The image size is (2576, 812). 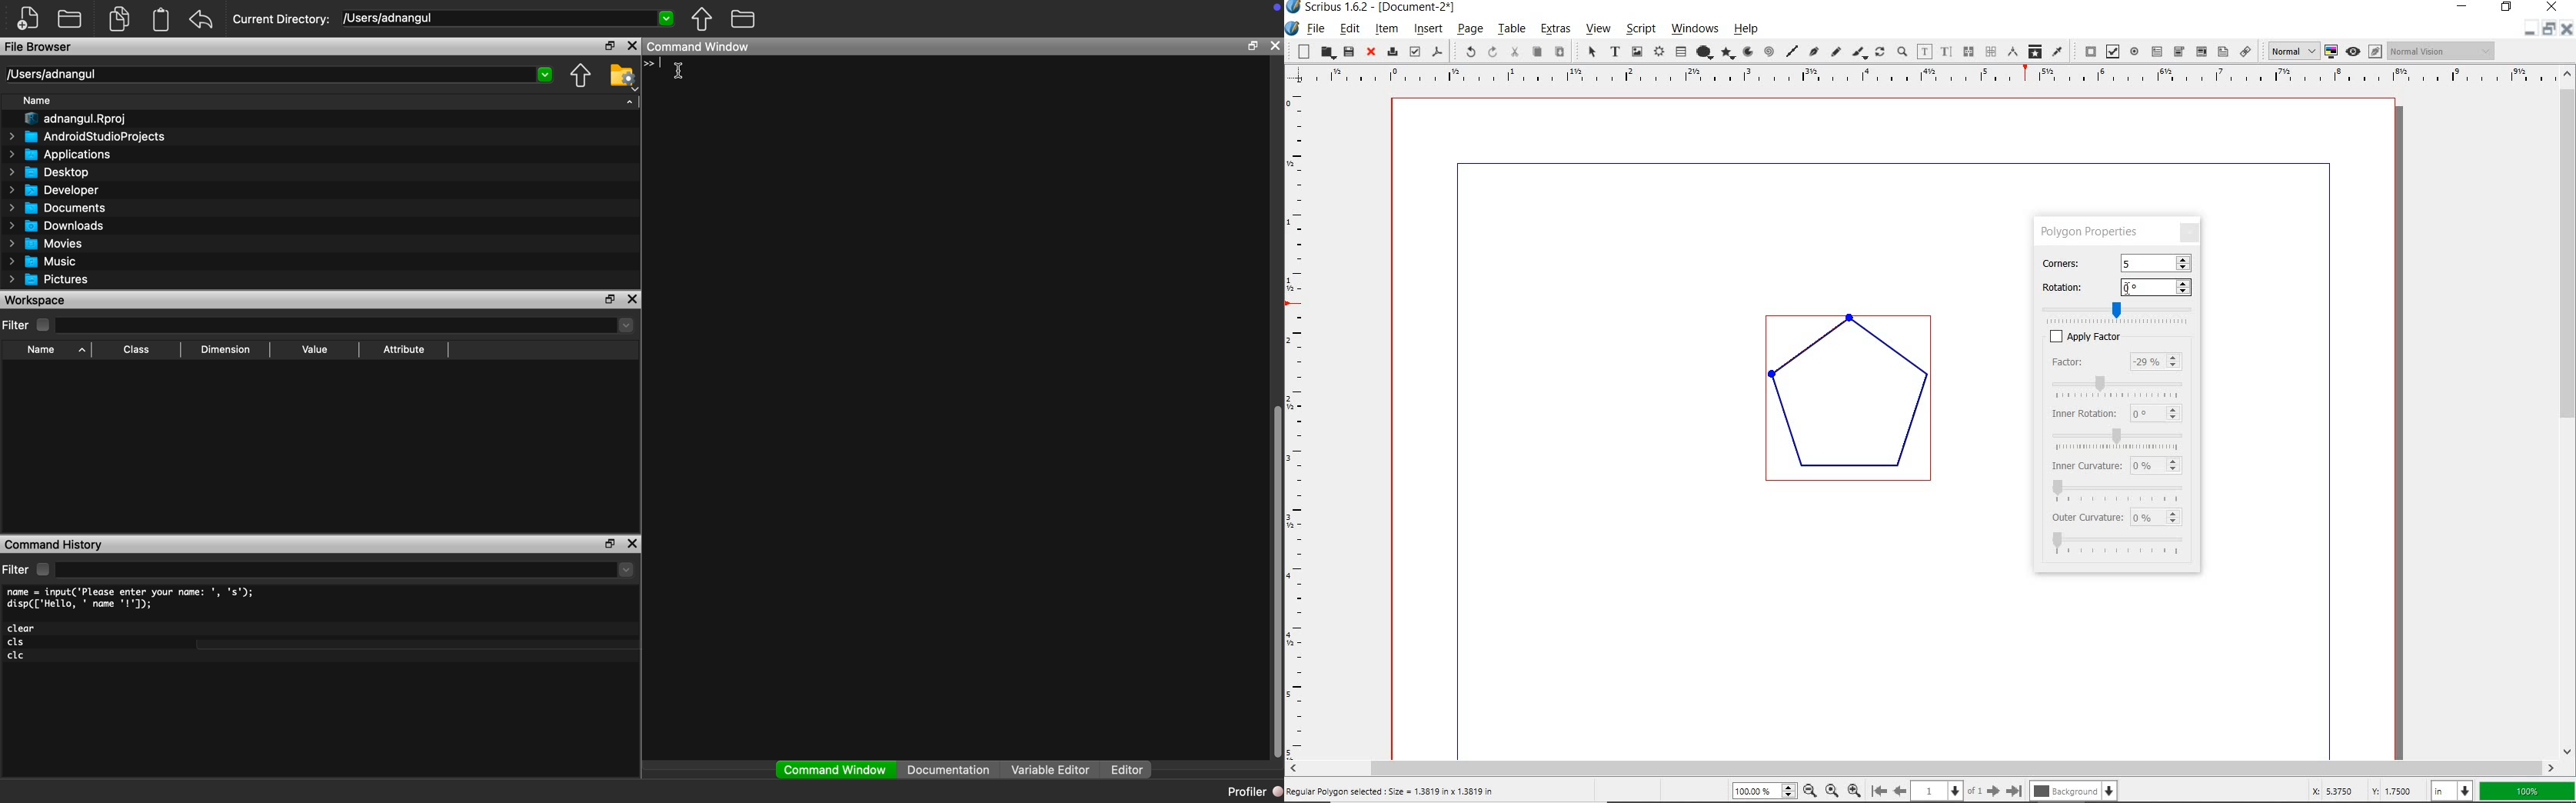 What do you see at coordinates (49, 172) in the screenshot?
I see `Desktop` at bounding box center [49, 172].